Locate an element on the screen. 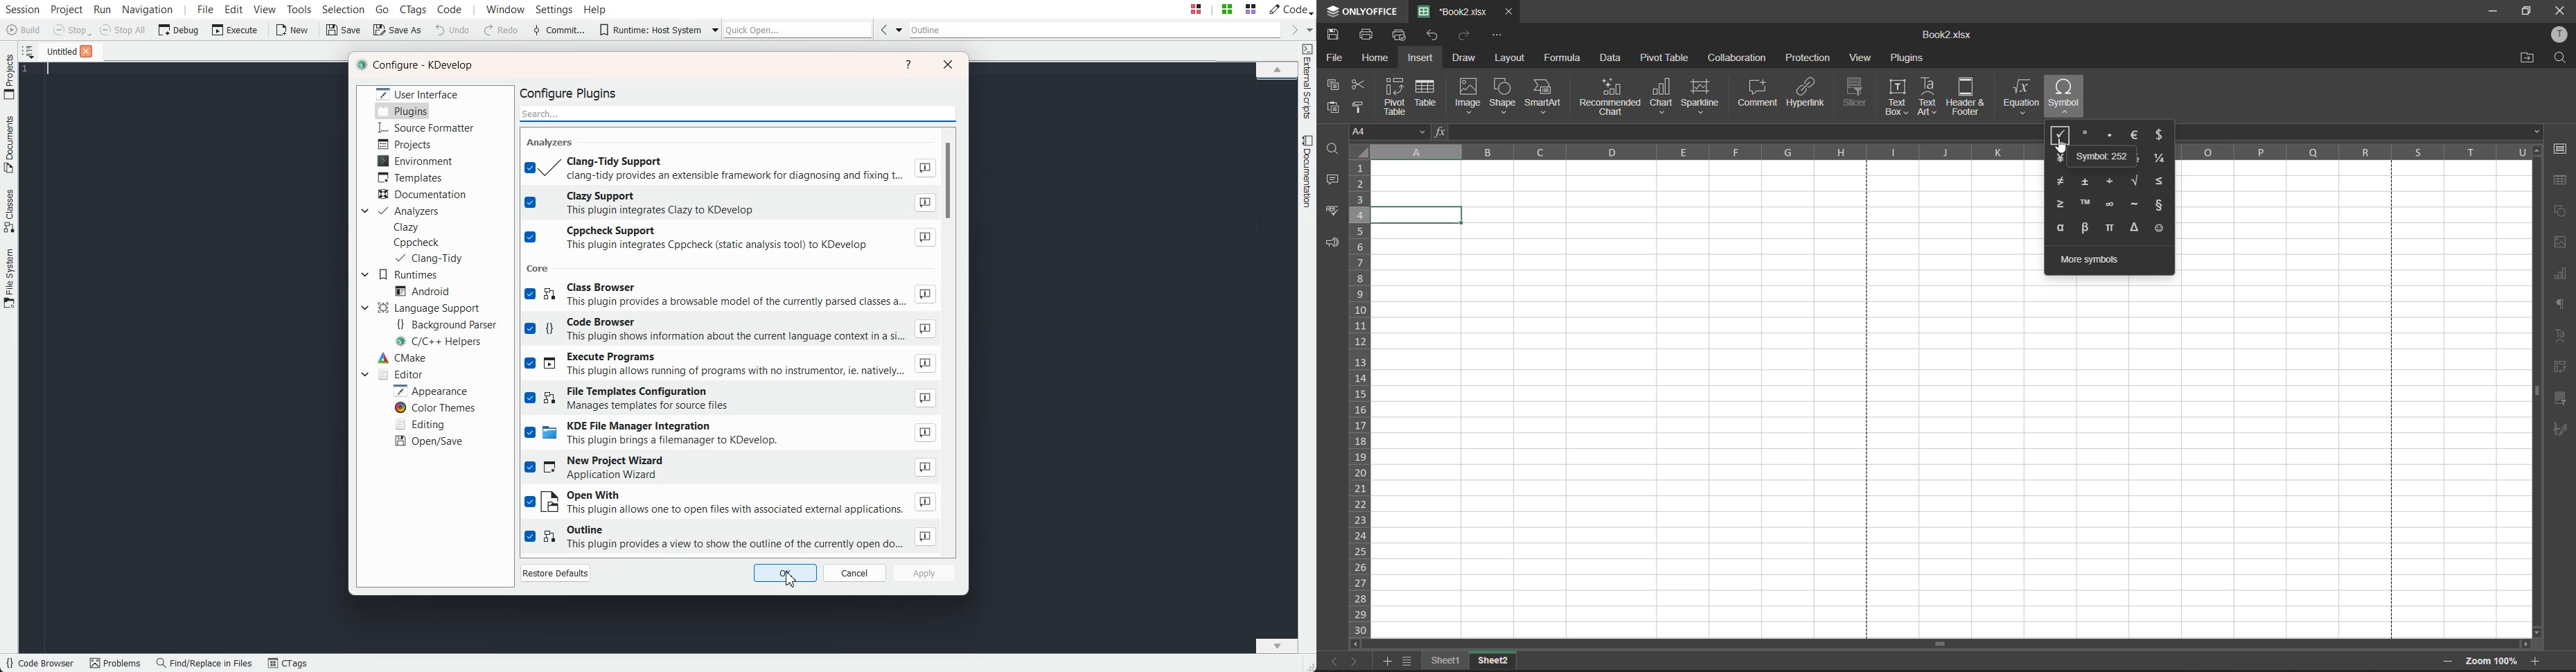  add sheet  is located at coordinates (1387, 662).